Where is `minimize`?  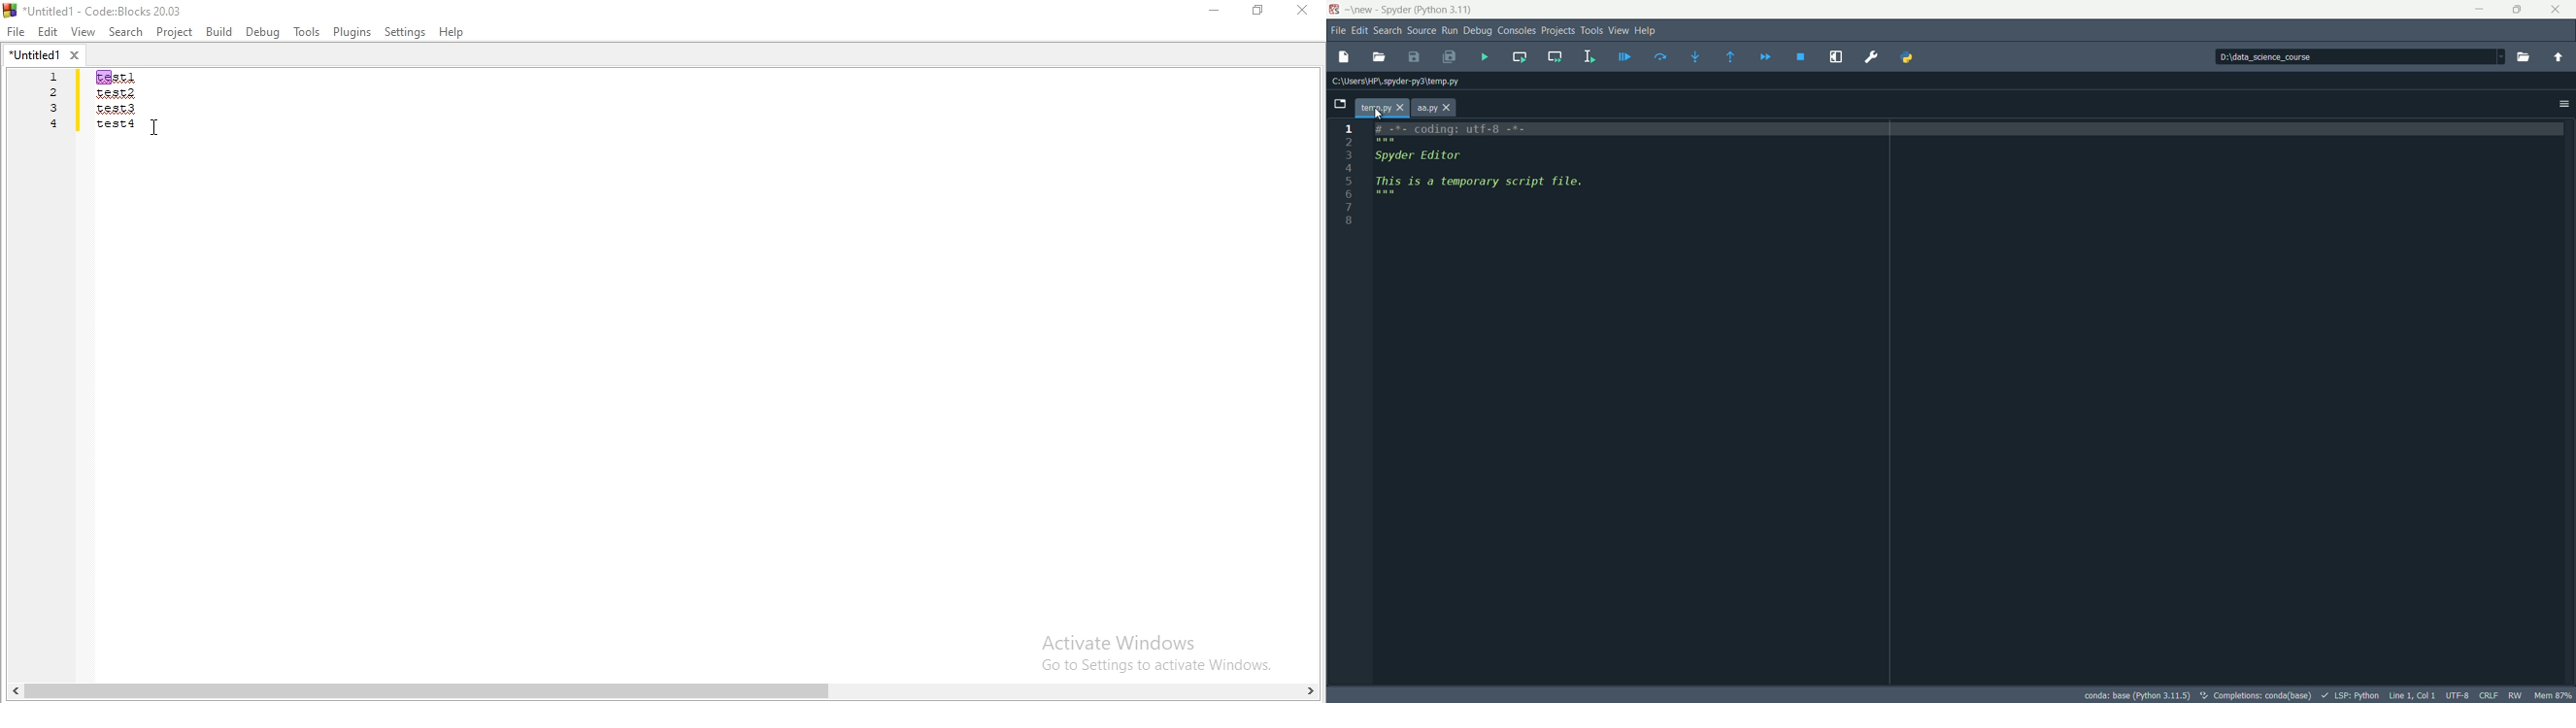
minimize is located at coordinates (2476, 8).